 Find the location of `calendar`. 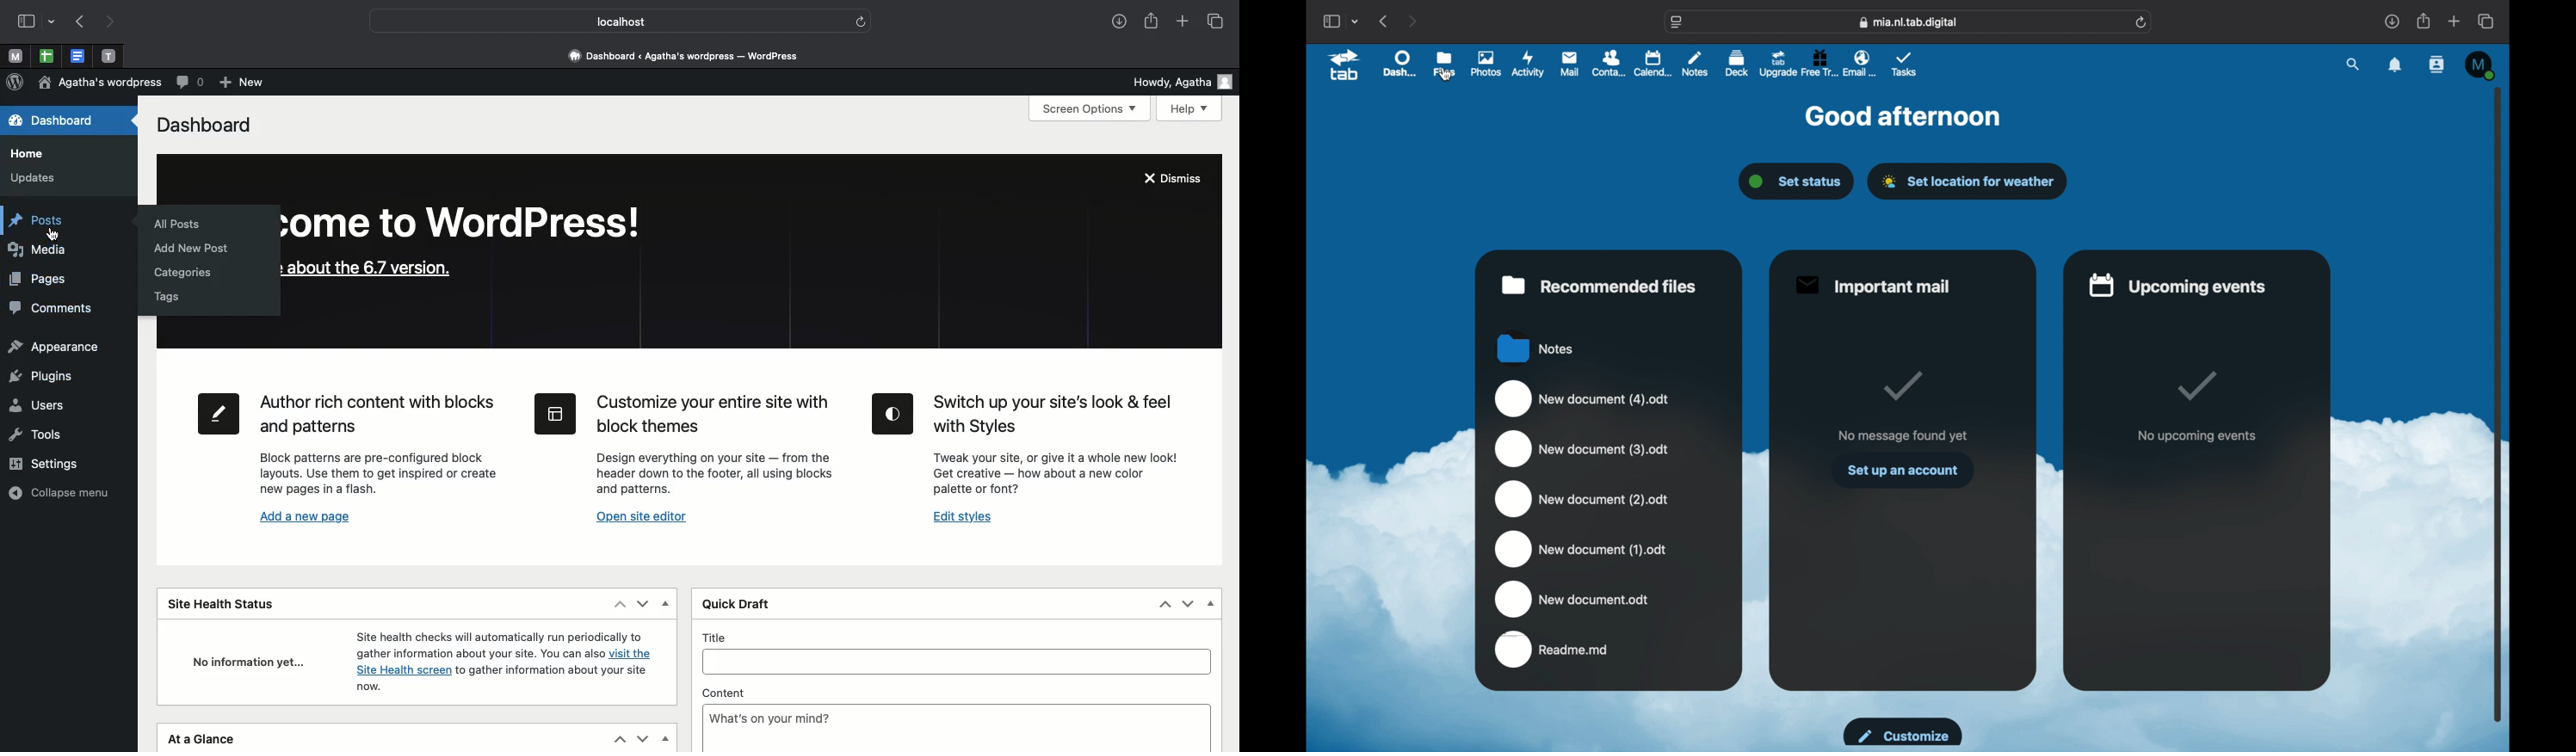

calendar is located at coordinates (1652, 64).